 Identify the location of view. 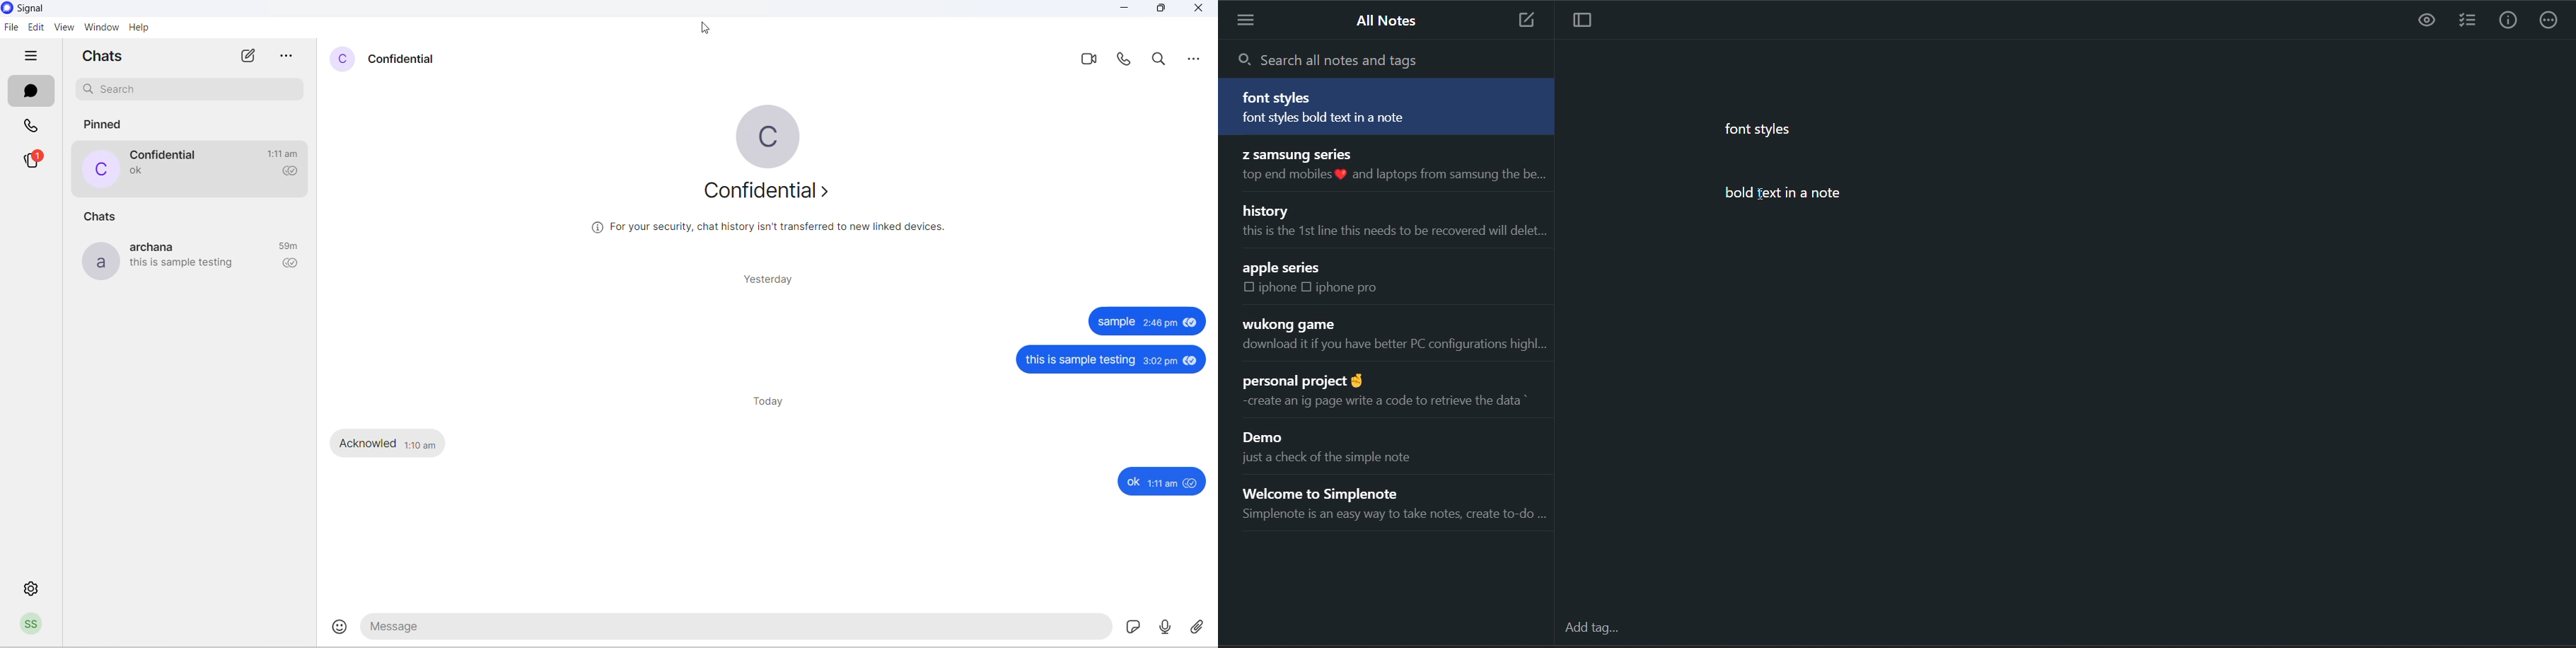
(64, 28).